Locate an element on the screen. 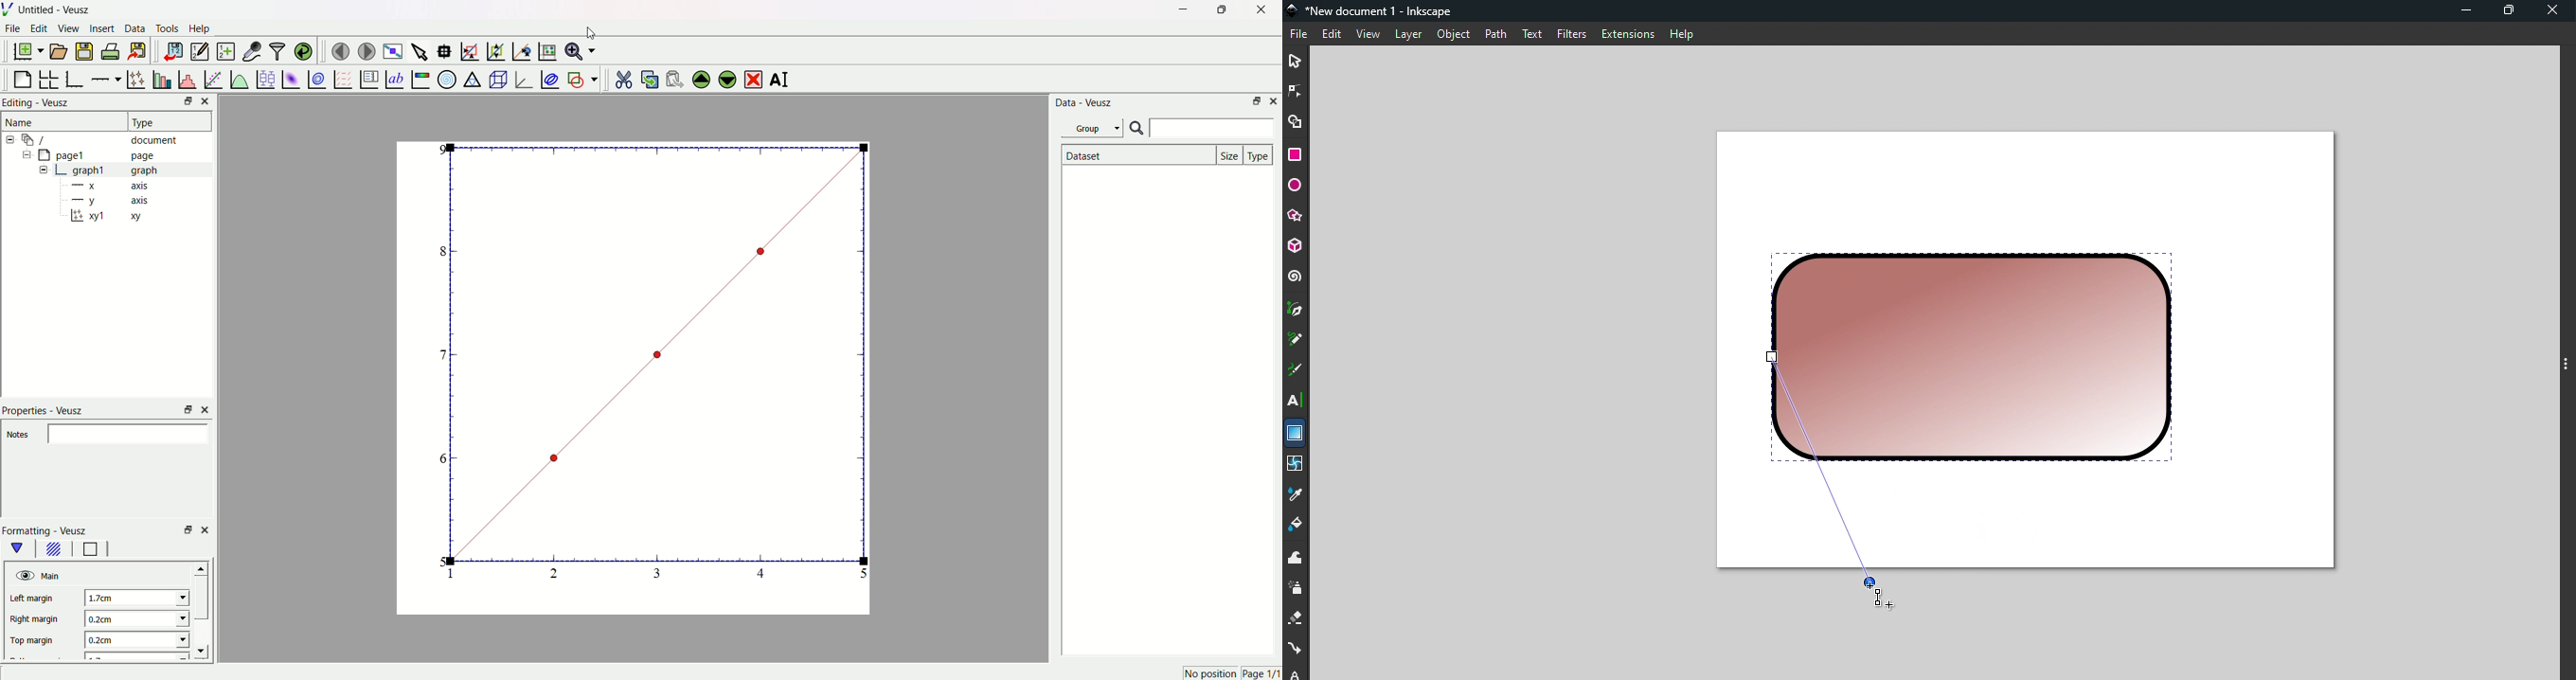  copy the widgets is located at coordinates (649, 77).